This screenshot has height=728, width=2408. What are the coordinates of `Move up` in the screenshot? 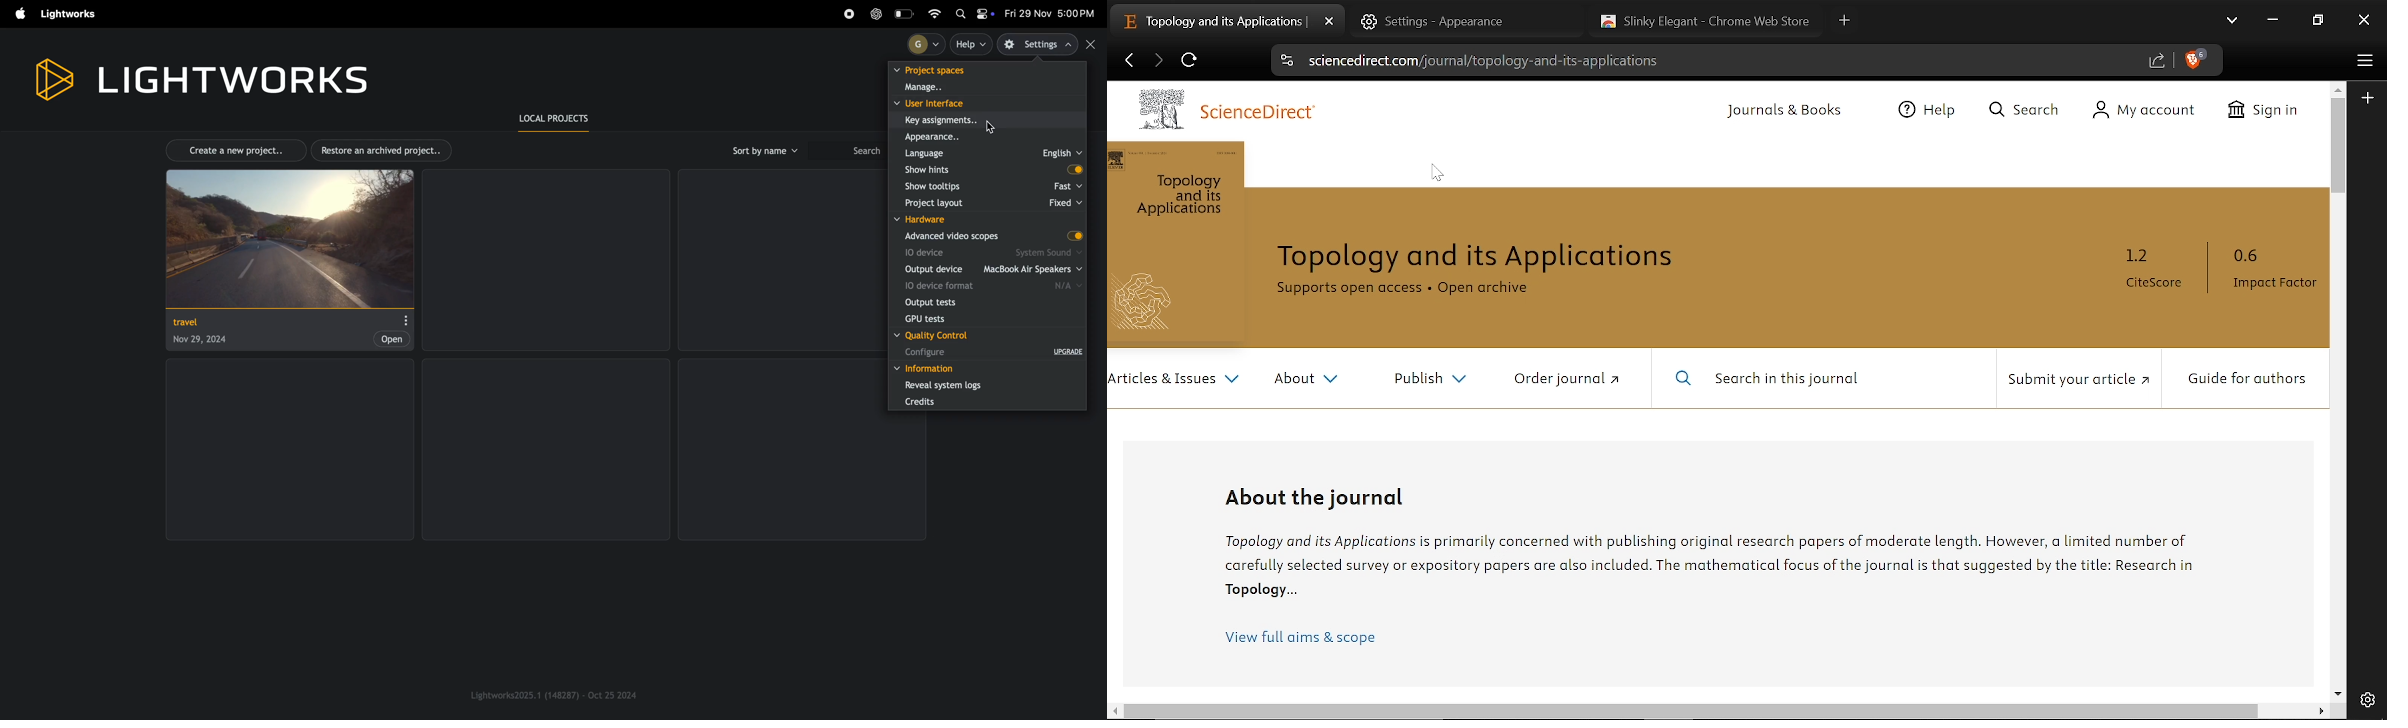 It's located at (2338, 88).